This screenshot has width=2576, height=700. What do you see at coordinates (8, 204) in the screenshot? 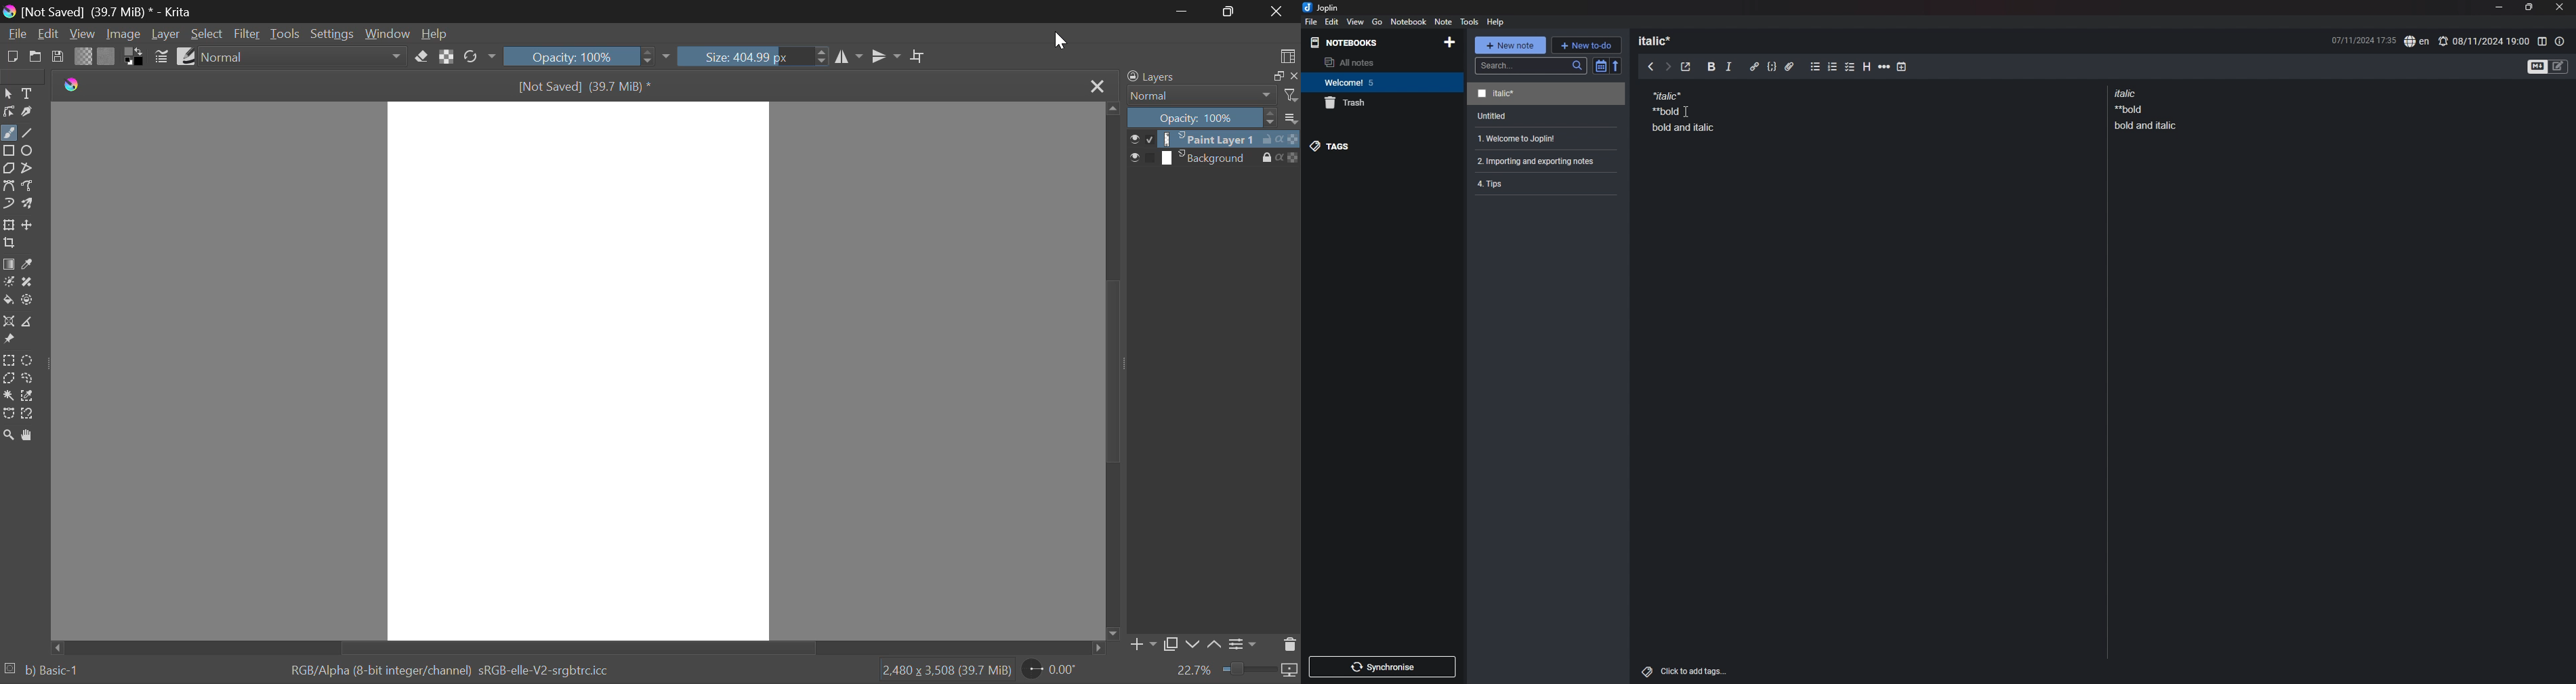
I see `Dynamic Brush` at bounding box center [8, 204].